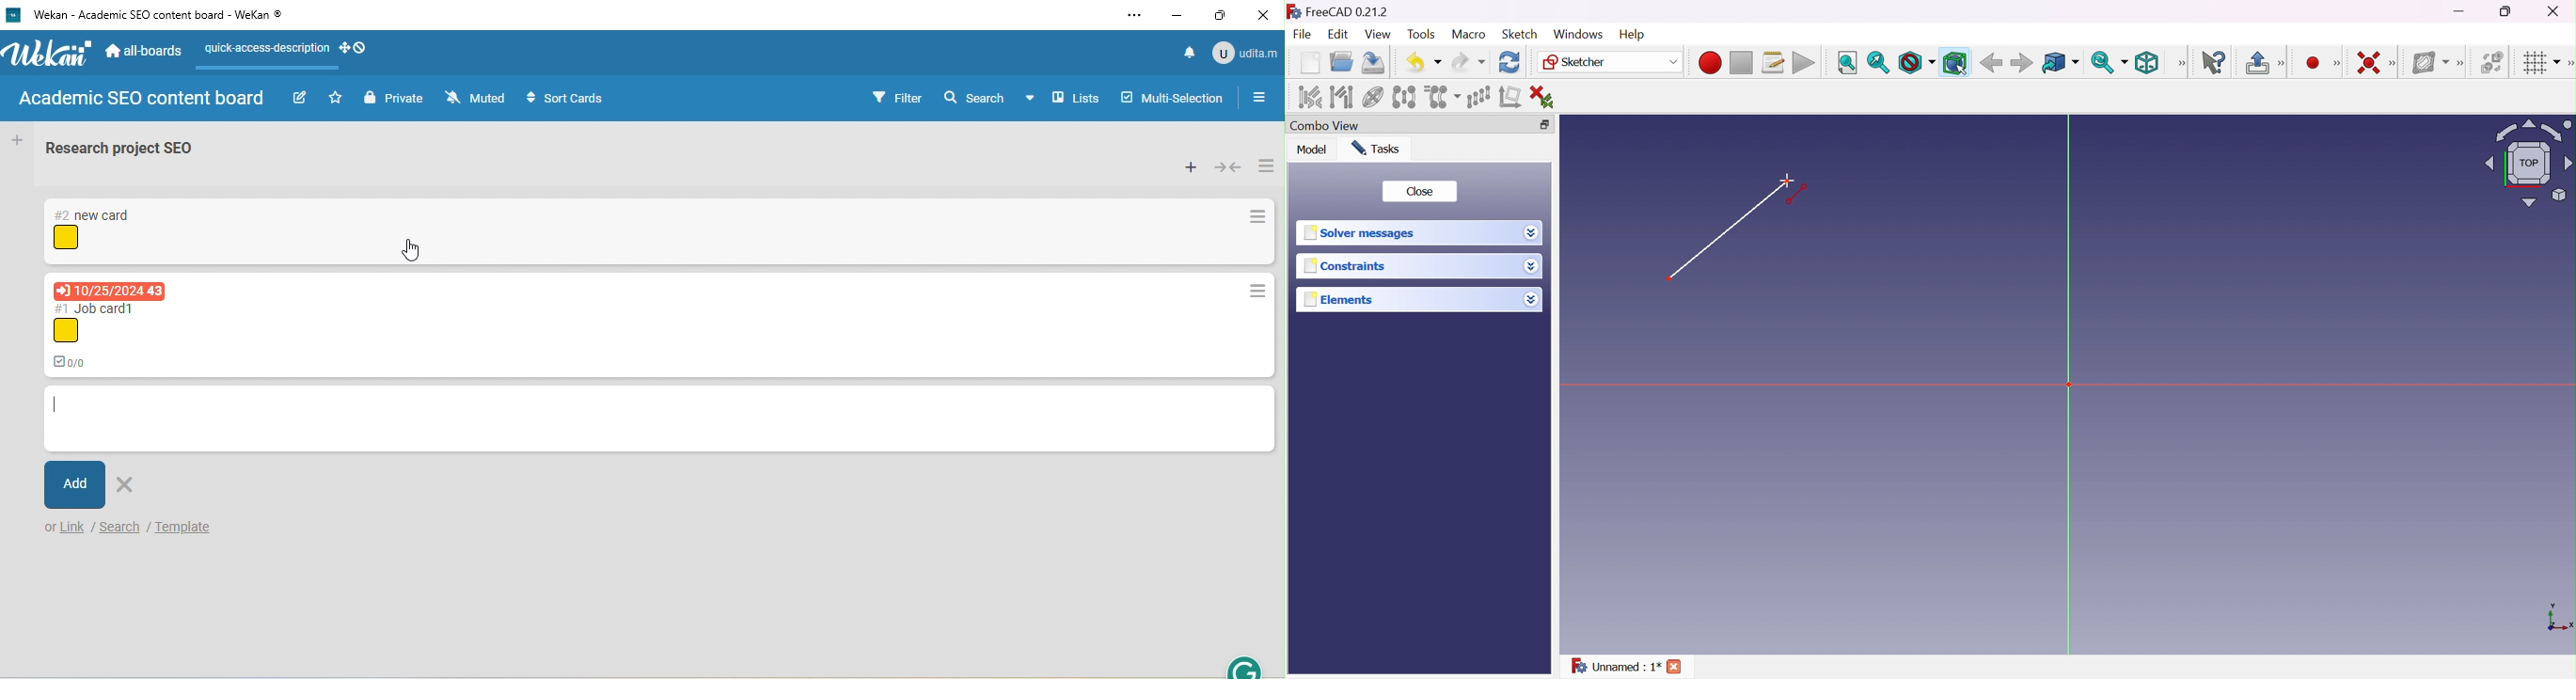 This screenshot has height=700, width=2576. What do you see at coordinates (2531, 162) in the screenshot?
I see `Viewing angle` at bounding box center [2531, 162].